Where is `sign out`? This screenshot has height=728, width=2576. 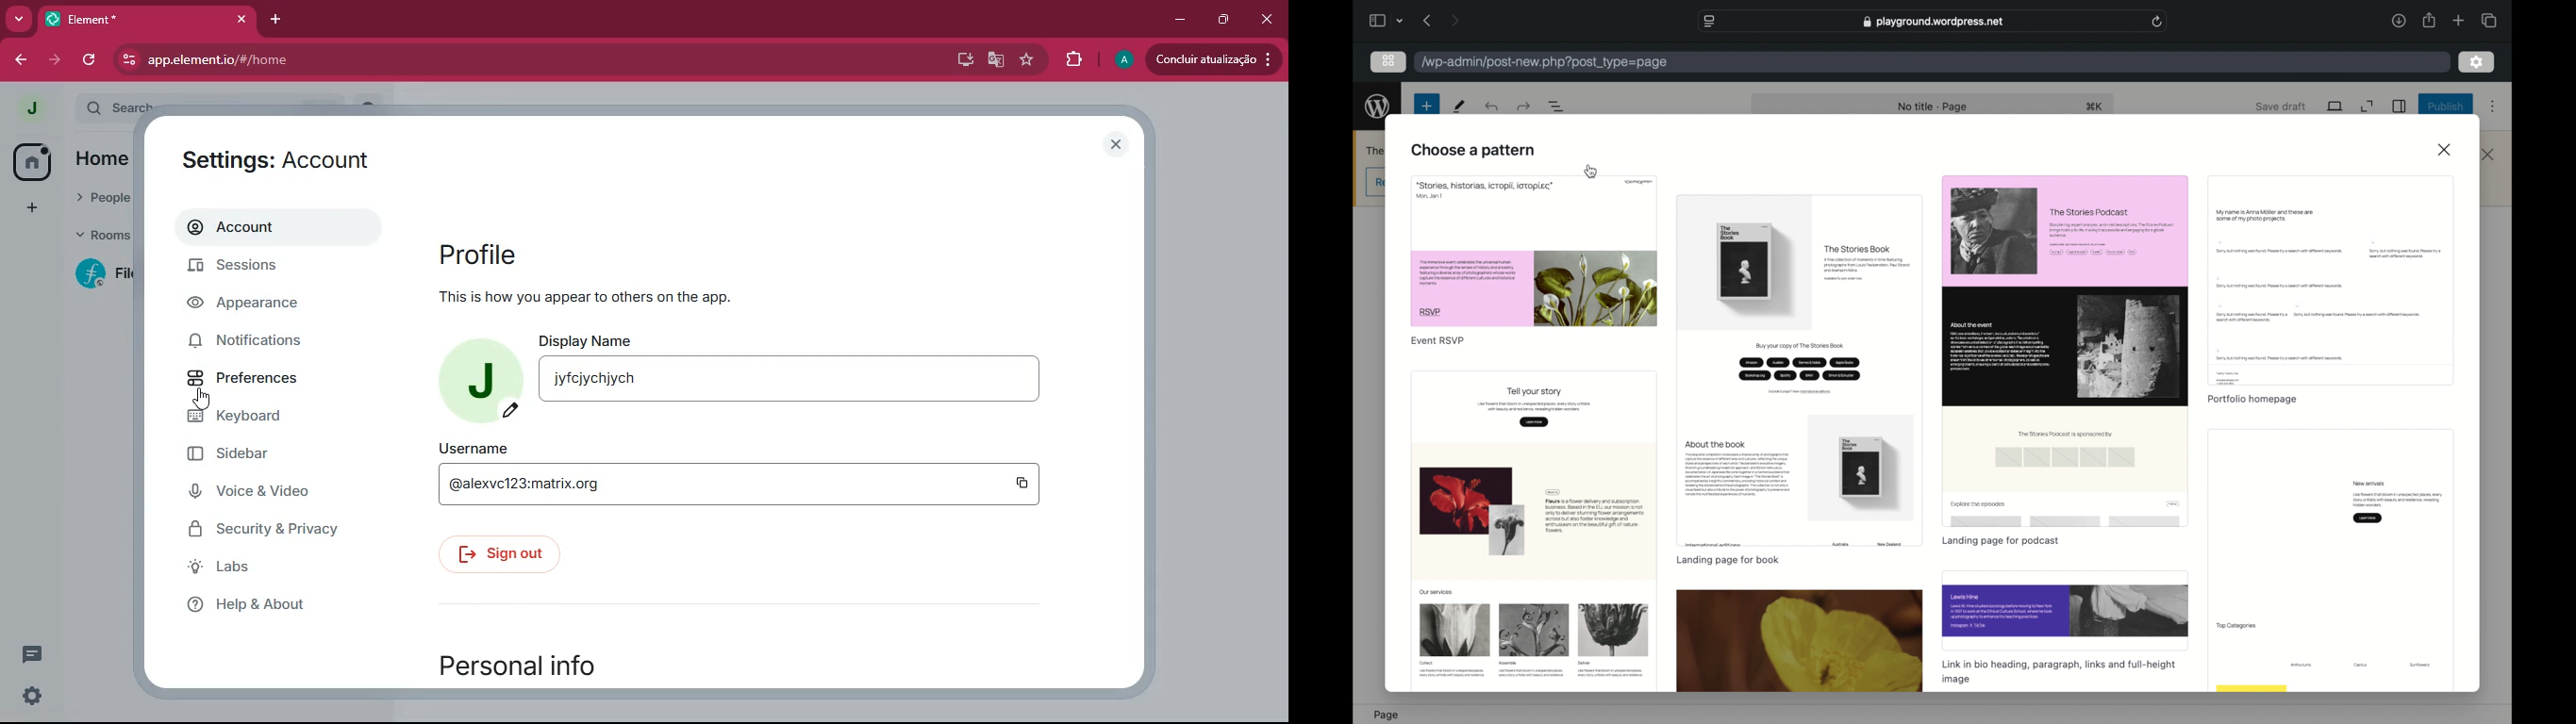
sign out is located at coordinates (511, 552).